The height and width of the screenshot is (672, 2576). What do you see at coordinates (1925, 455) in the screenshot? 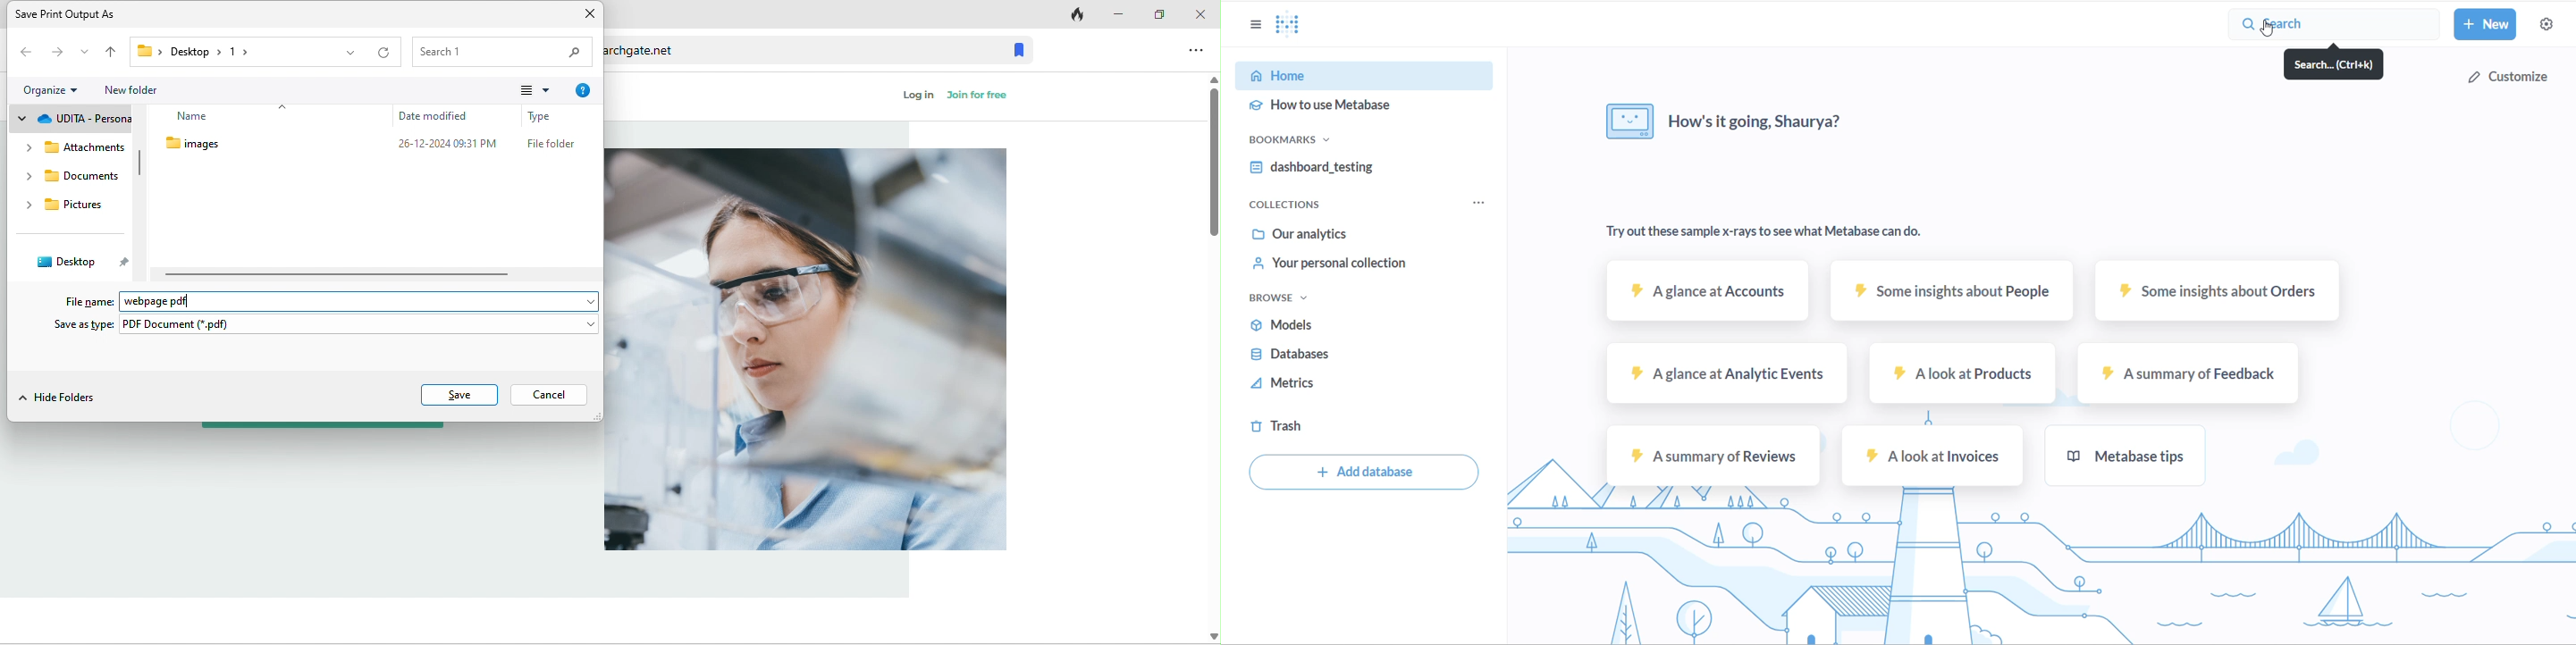
I see `A look at invoices ` at bounding box center [1925, 455].